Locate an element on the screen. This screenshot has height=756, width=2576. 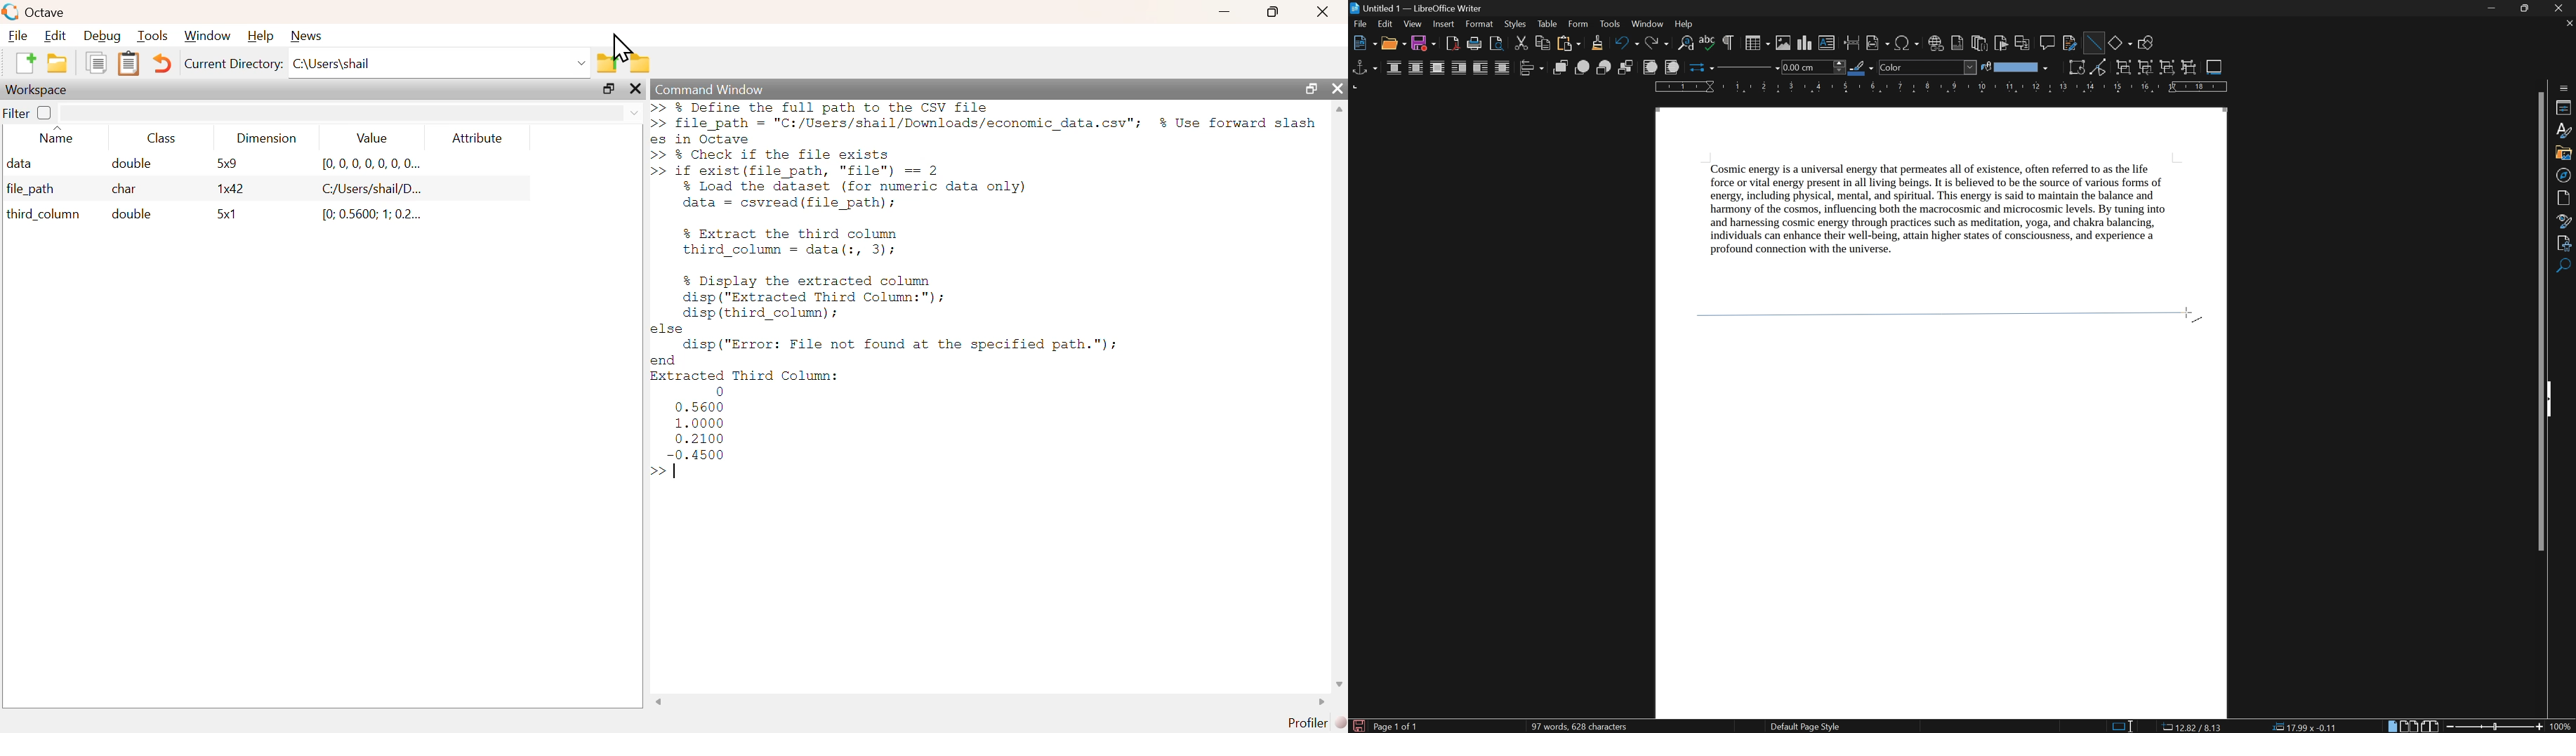
show draw function is located at coordinates (2145, 44).